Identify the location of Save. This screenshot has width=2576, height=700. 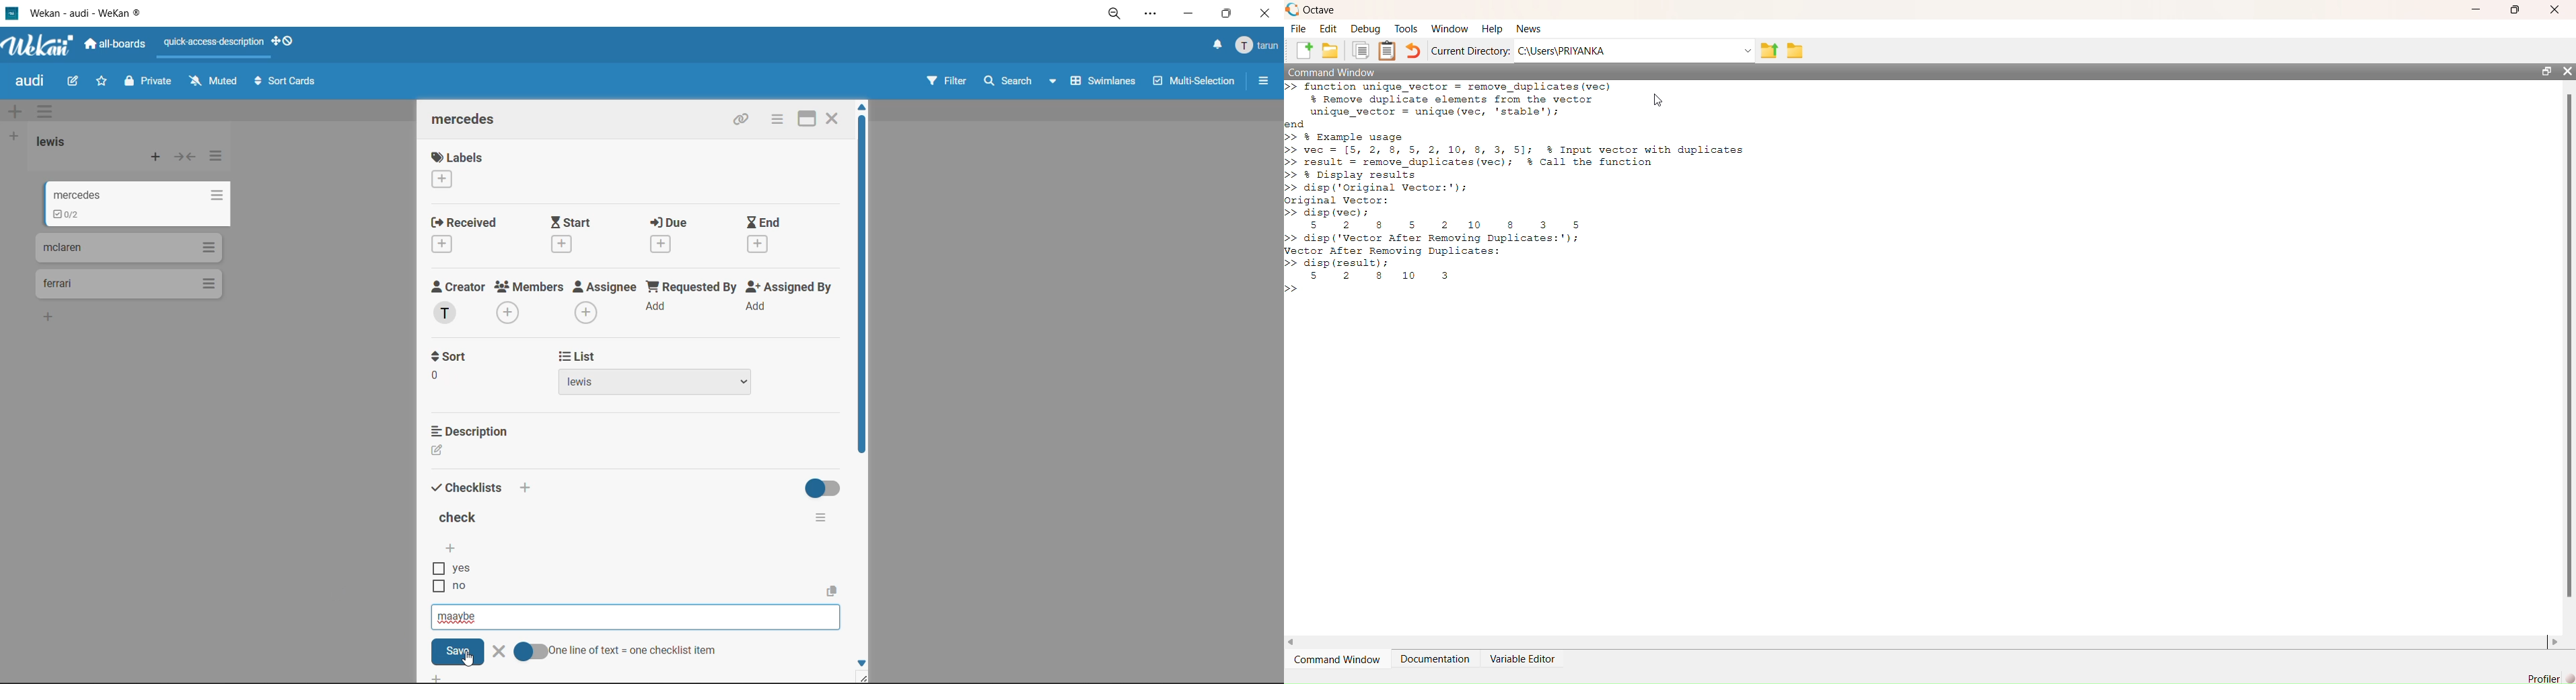
(460, 651).